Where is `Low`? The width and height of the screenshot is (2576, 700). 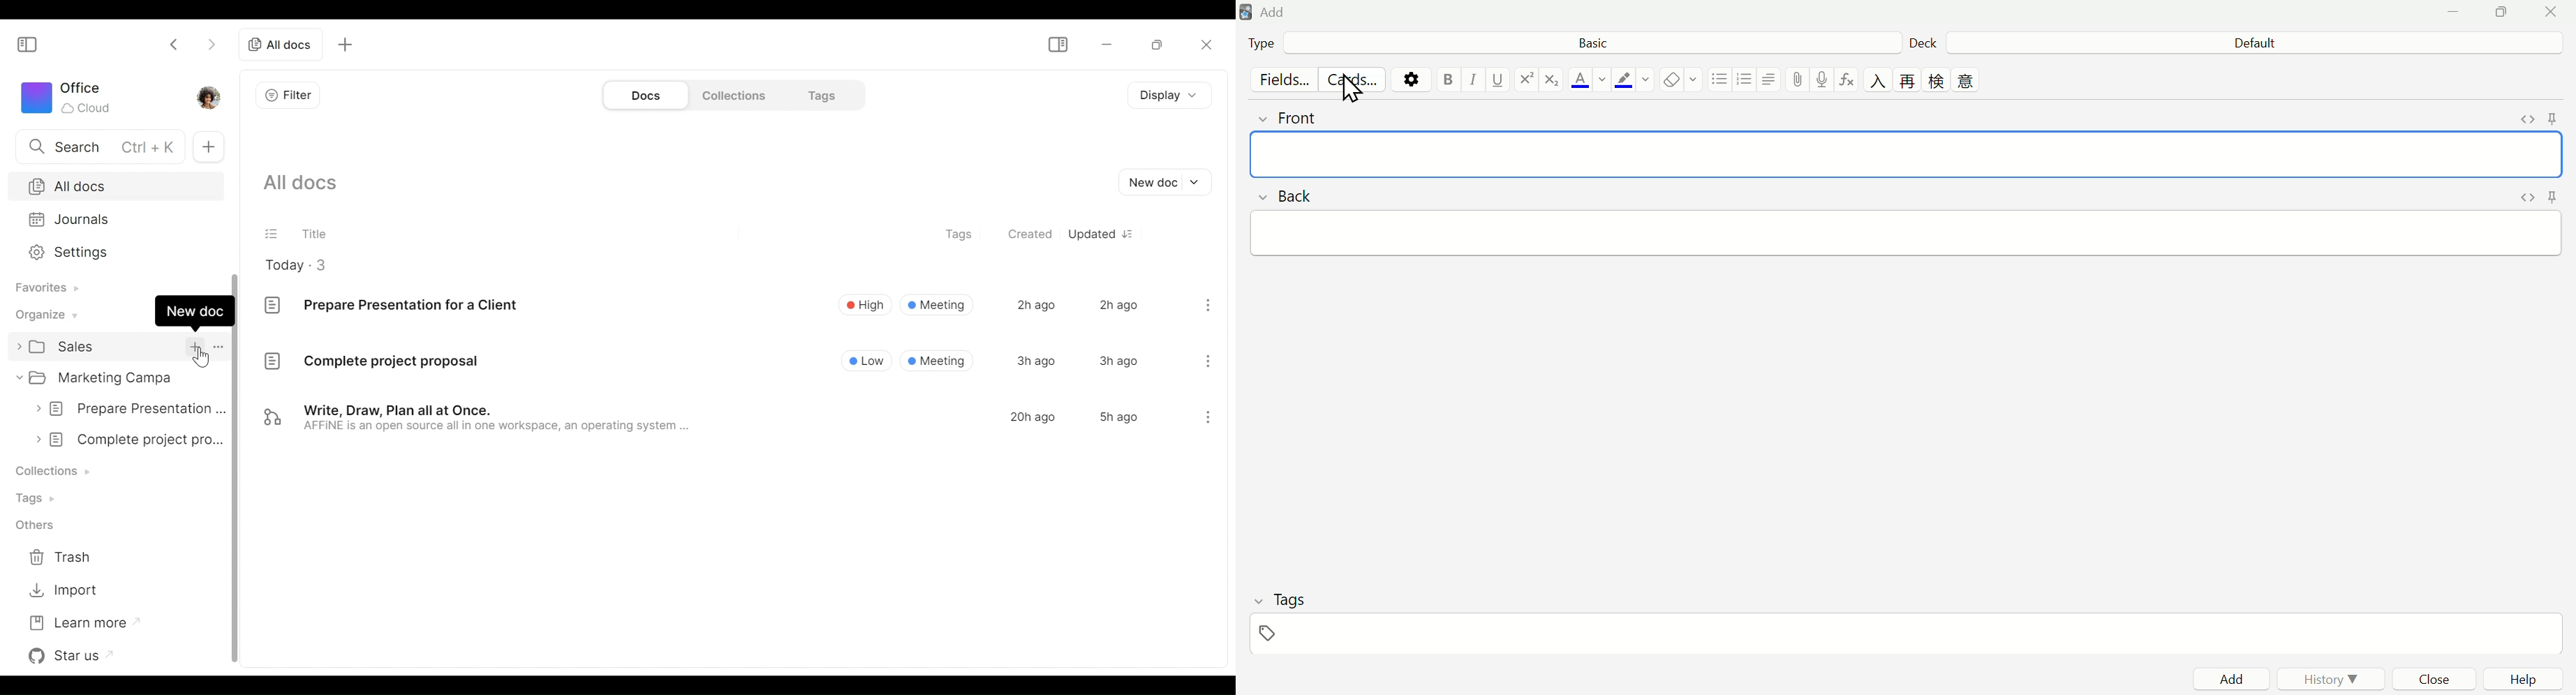
Low is located at coordinates (868, 360).